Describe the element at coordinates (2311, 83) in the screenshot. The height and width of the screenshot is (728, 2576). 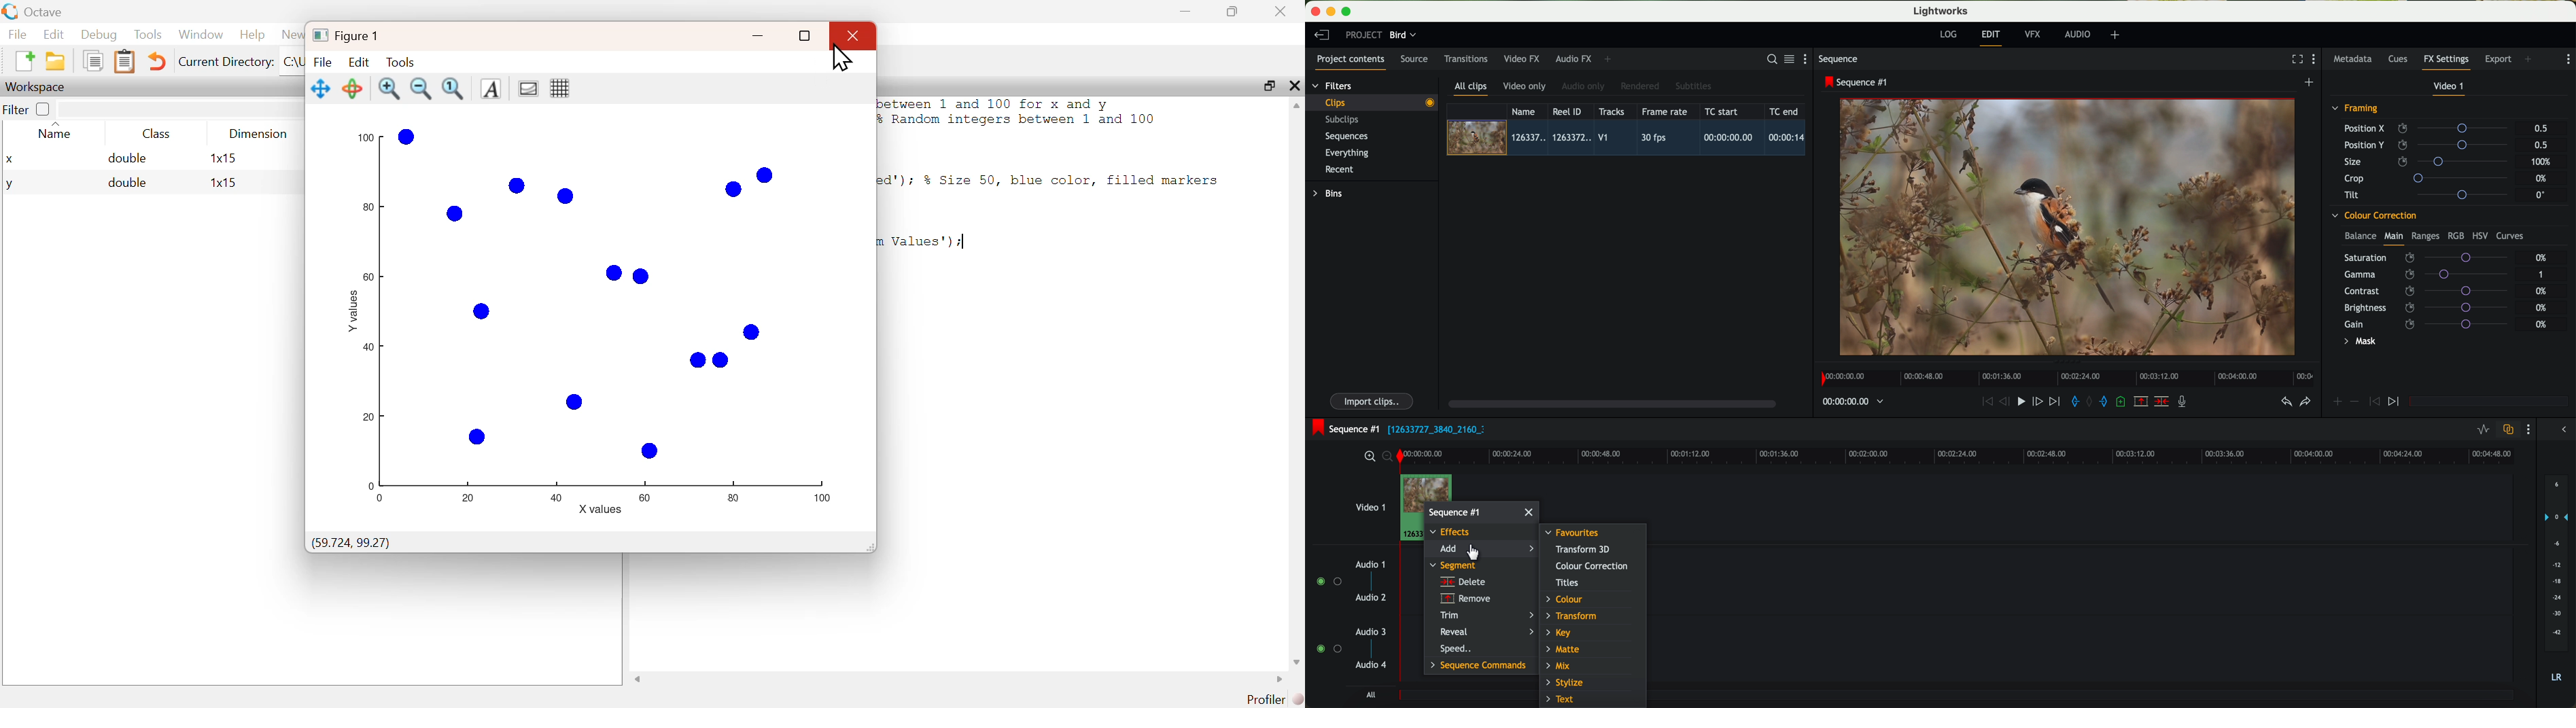
I see `create a new sequence` at that location.